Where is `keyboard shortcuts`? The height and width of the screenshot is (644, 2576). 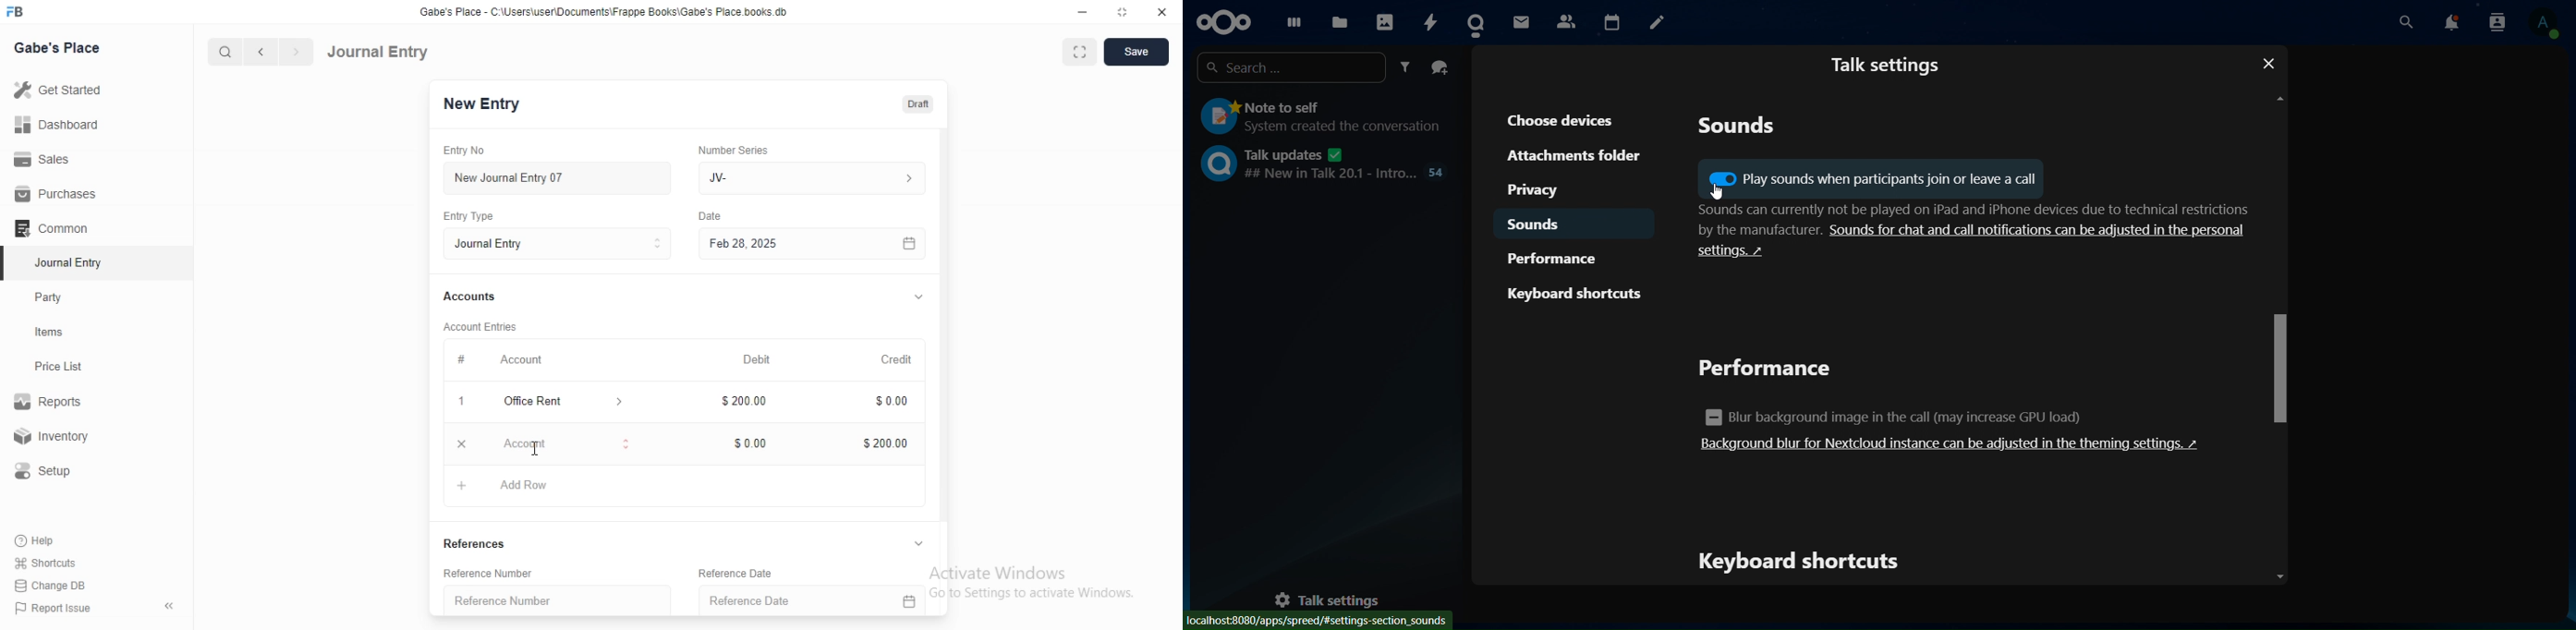 keyboard shortcuts is located at coordinates (1804, 562).